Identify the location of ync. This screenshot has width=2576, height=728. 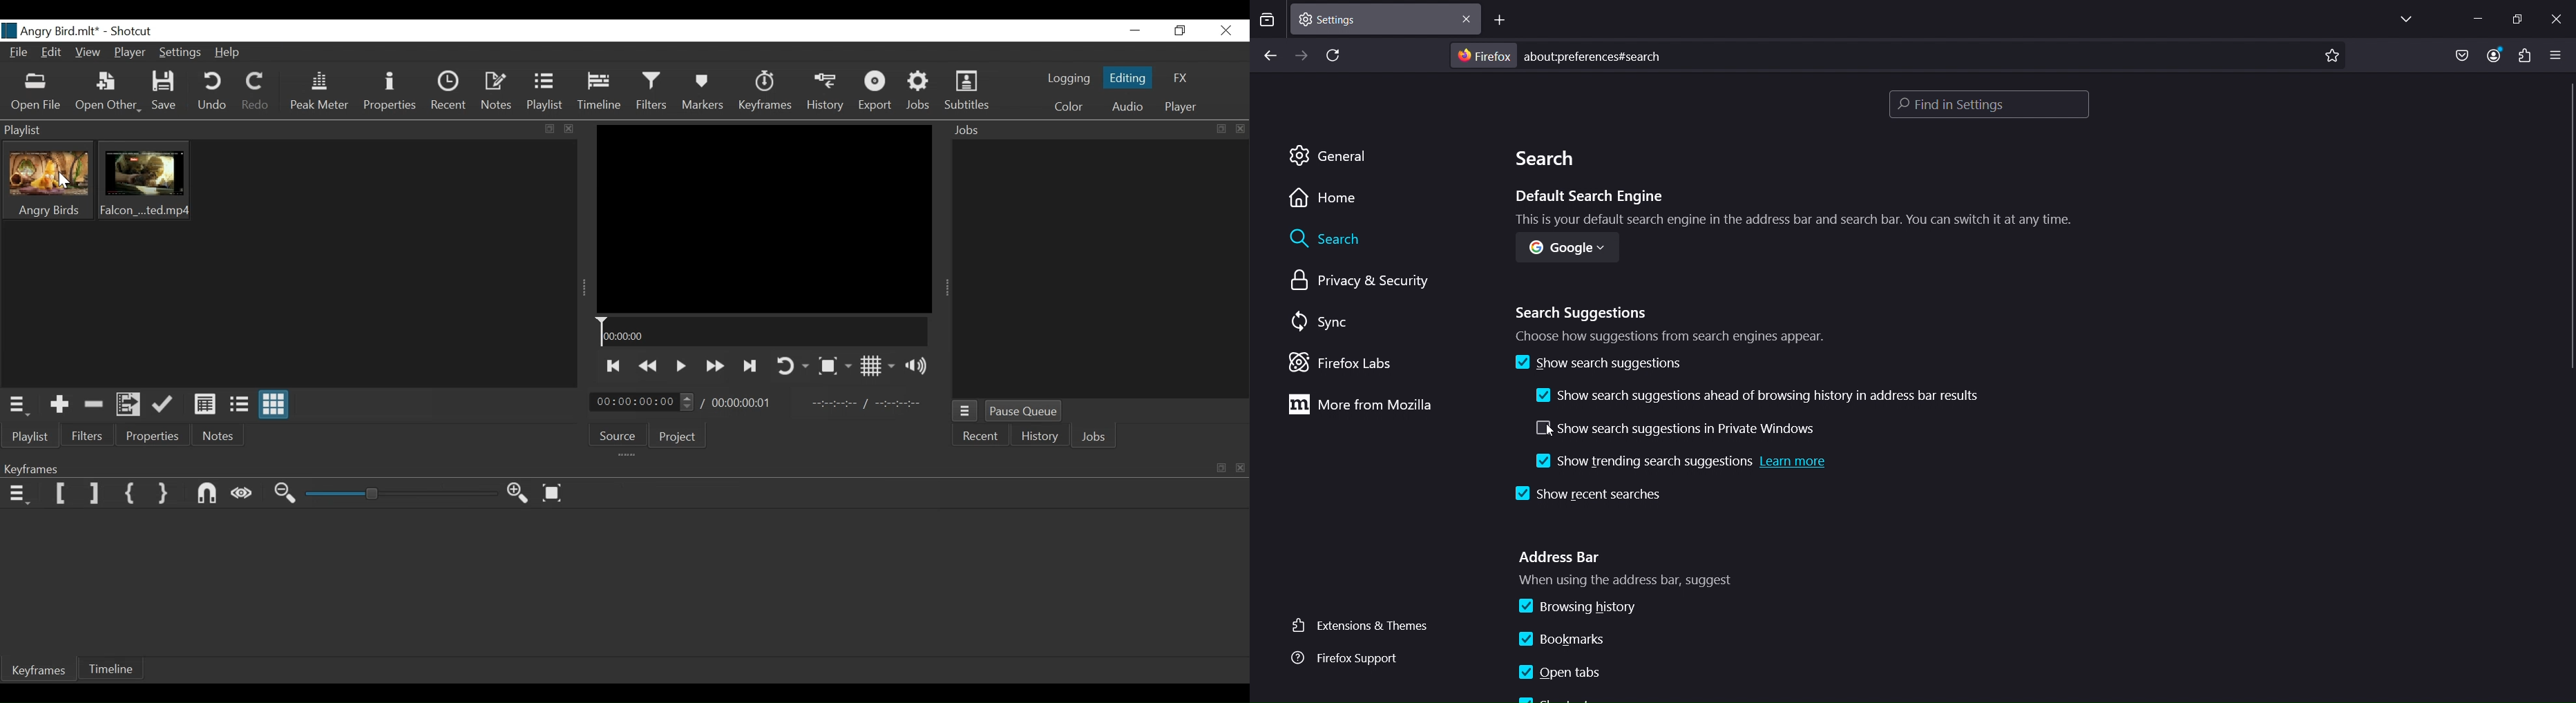
(1324, 322).